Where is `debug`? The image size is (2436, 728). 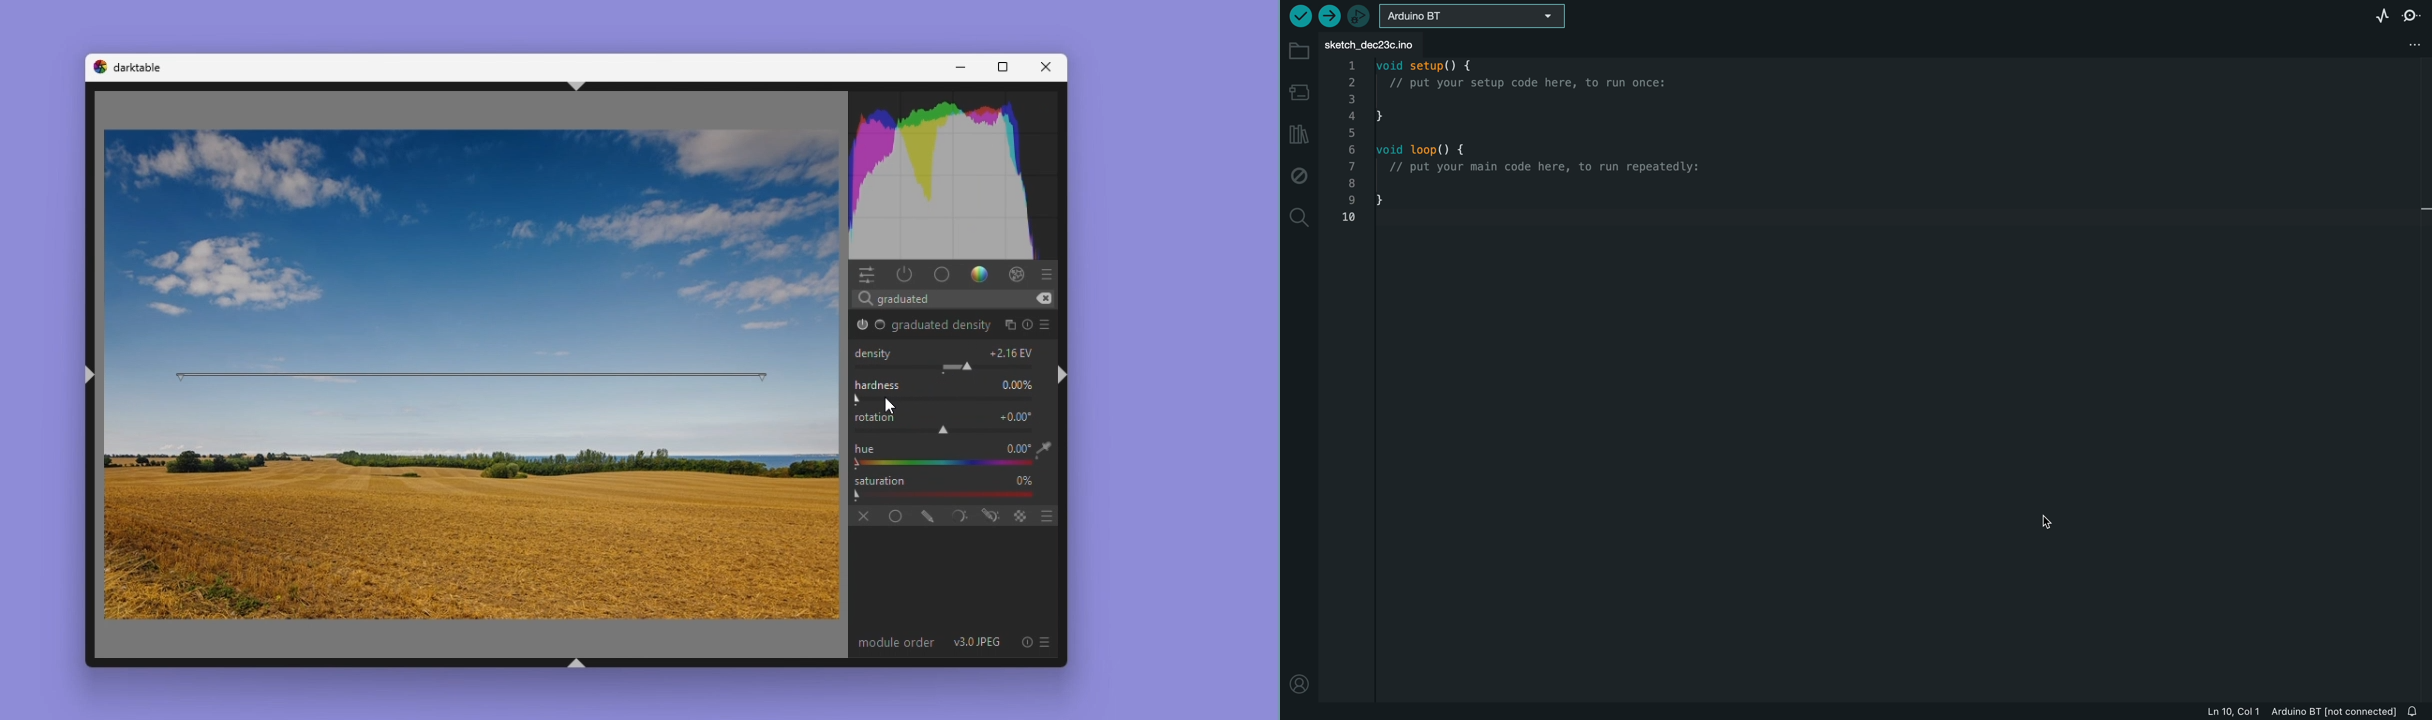 debug is located at coordinates (1301, 174).